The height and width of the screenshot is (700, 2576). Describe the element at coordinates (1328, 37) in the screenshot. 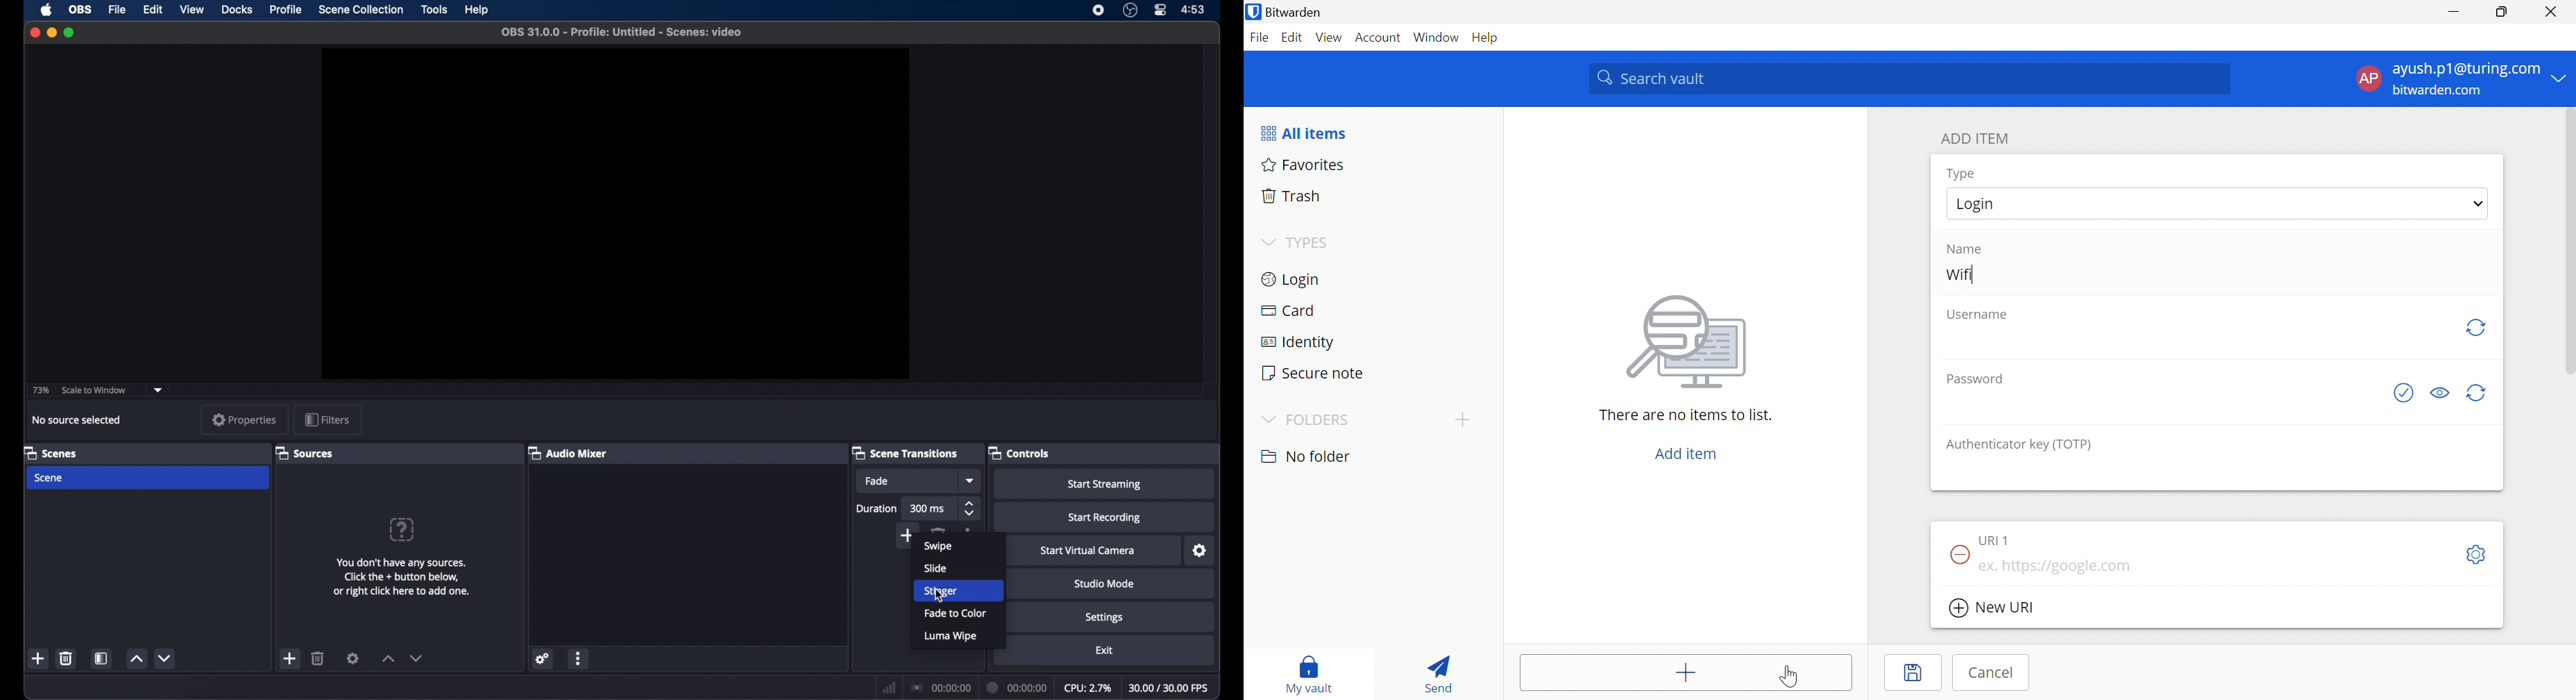

I see `View` at that location.